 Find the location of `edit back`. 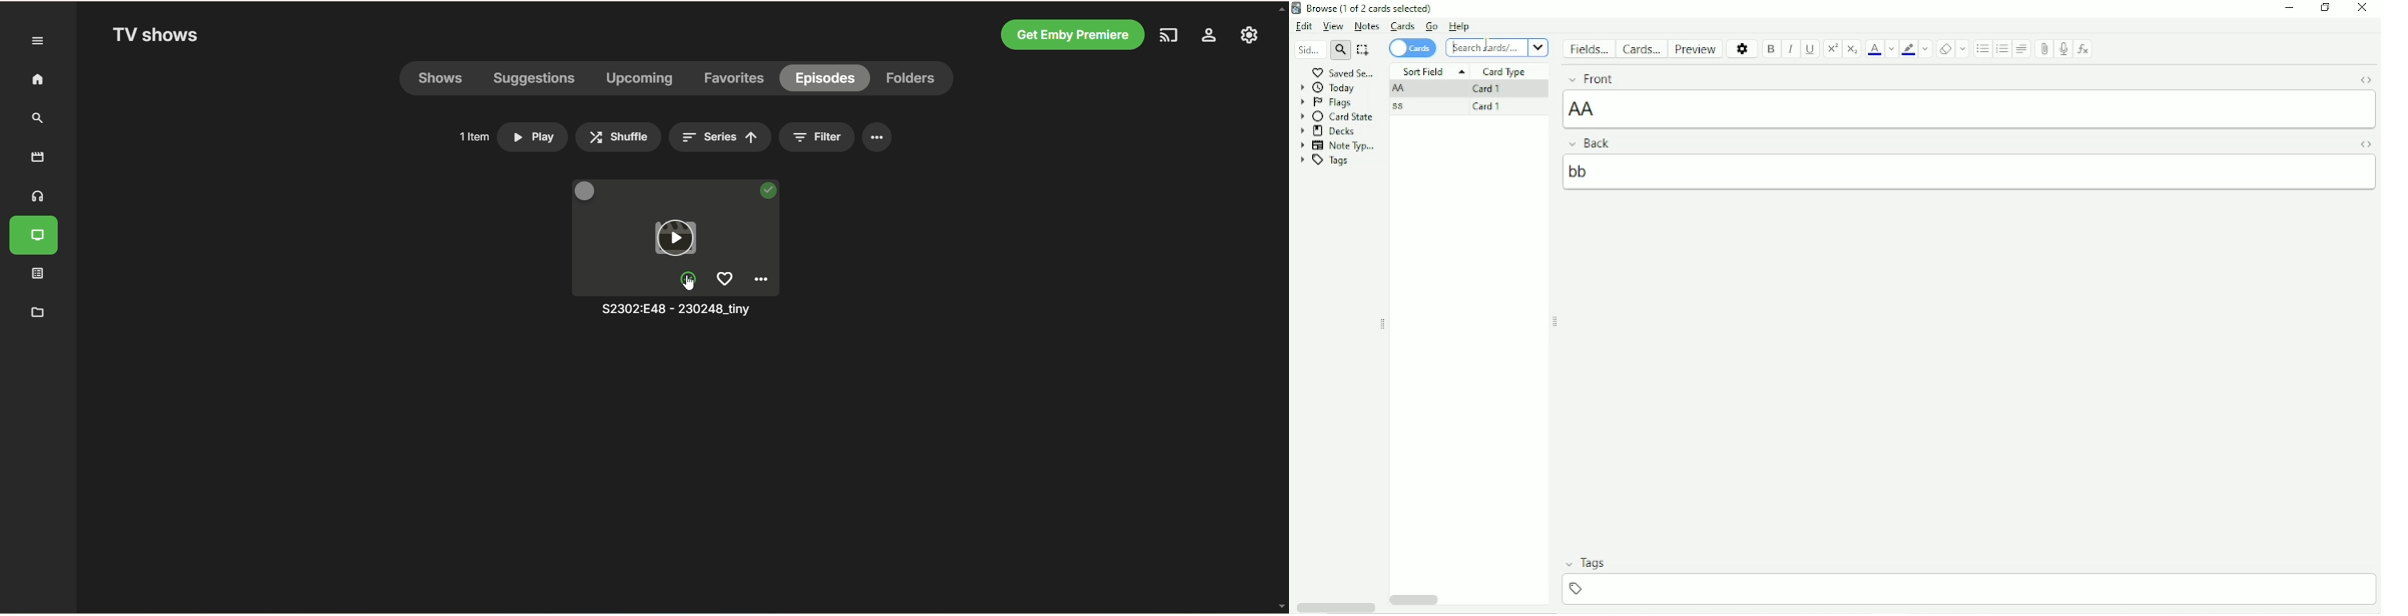

edit back is located at coordinates (1971, 171).